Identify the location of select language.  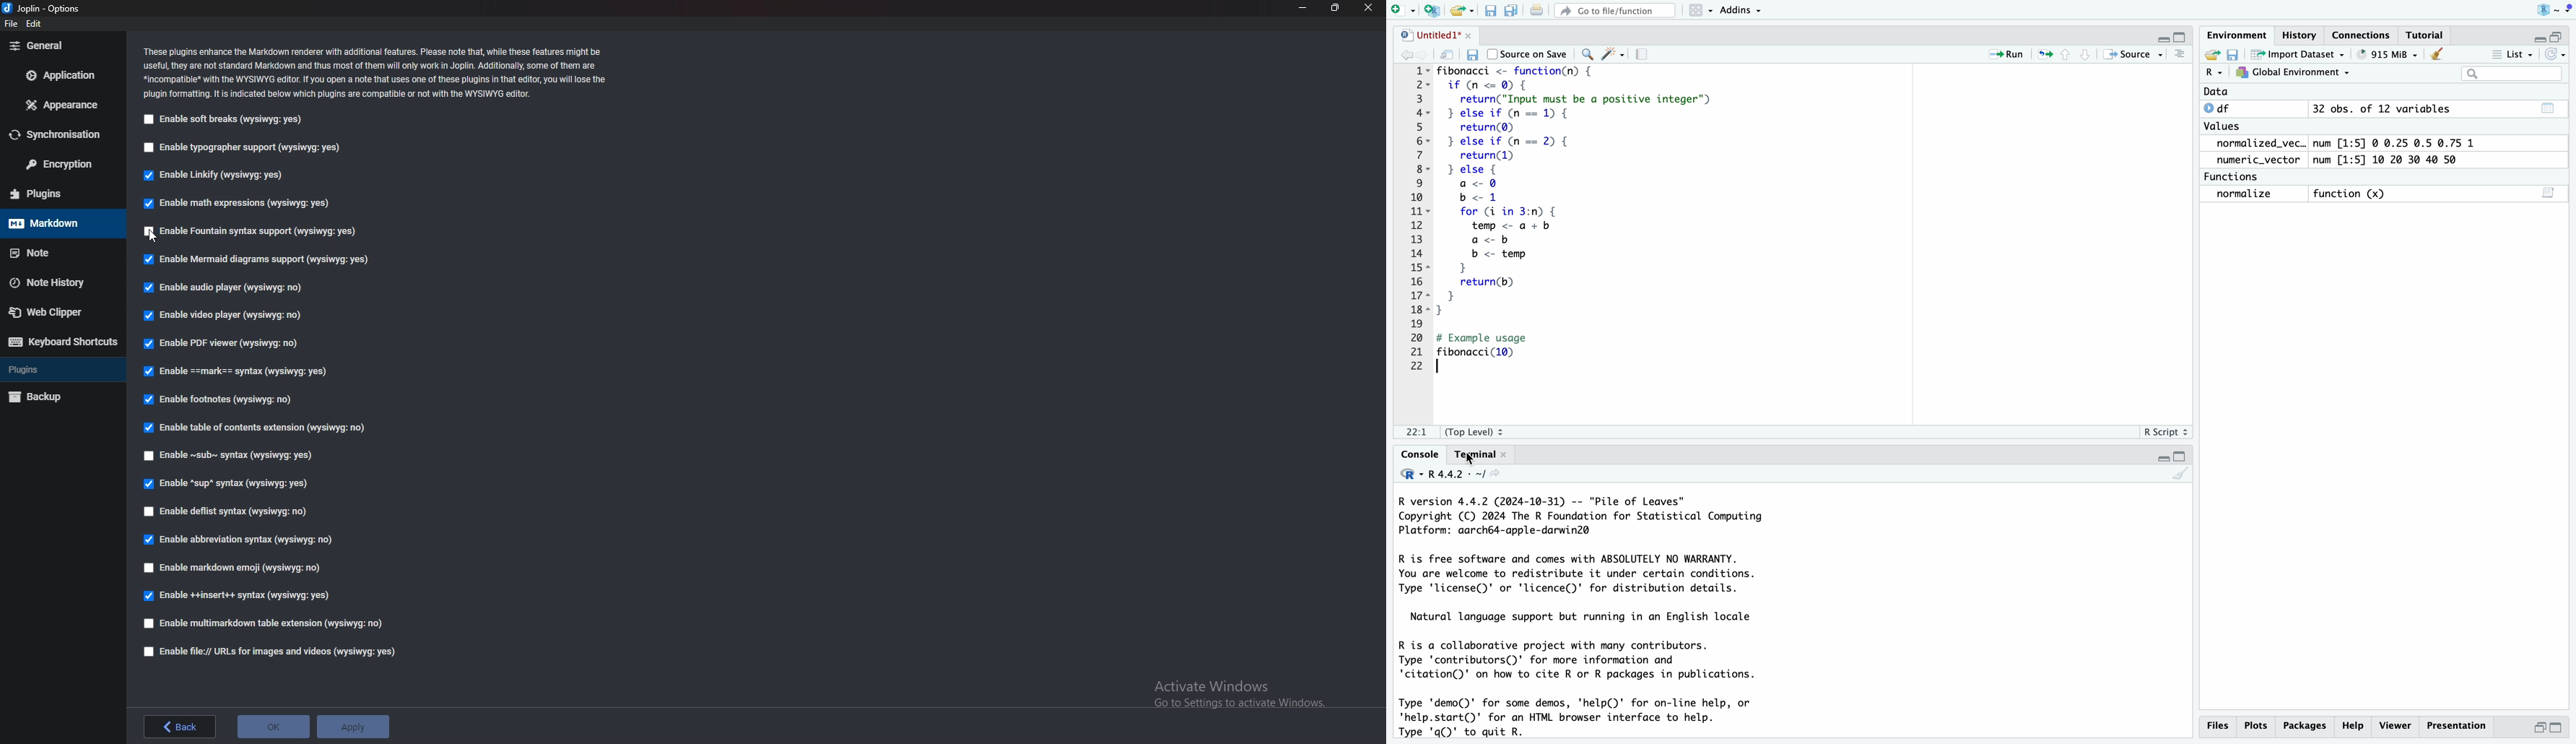
(1406, 476).